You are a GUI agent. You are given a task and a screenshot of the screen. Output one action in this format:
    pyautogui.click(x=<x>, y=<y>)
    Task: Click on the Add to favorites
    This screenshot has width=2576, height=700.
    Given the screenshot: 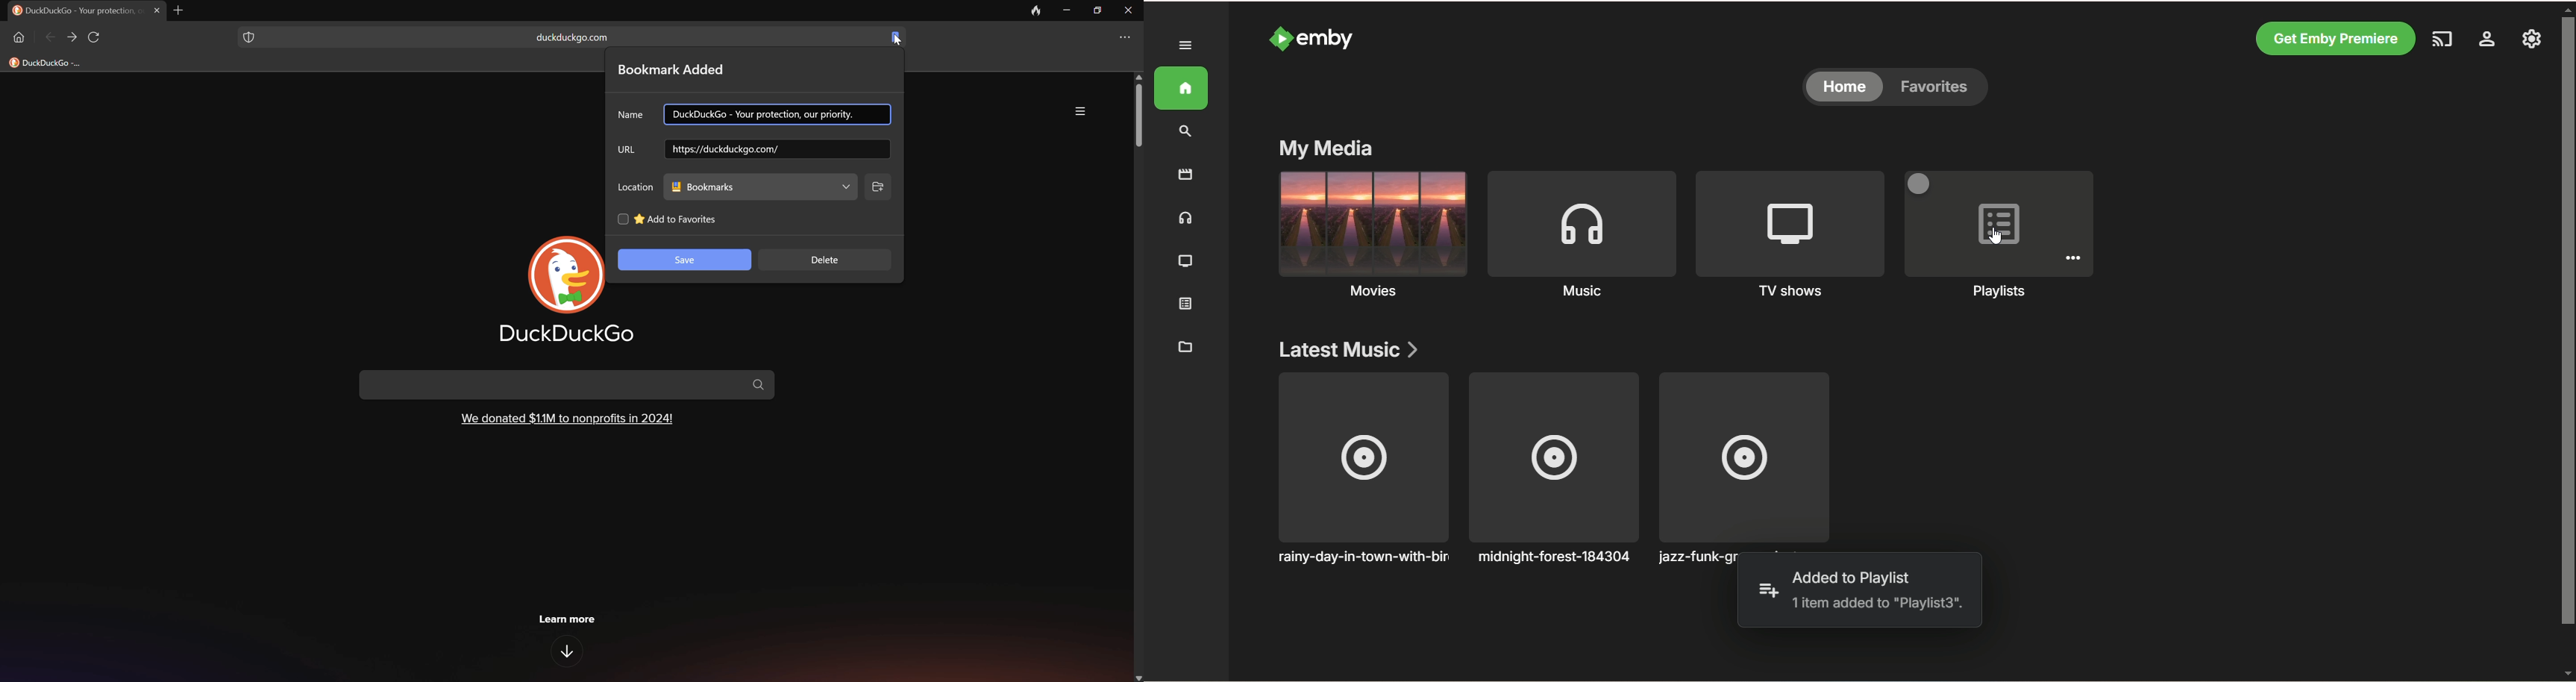 What is the action you would take?
    pyautogui.click(x=676, y=219)
    